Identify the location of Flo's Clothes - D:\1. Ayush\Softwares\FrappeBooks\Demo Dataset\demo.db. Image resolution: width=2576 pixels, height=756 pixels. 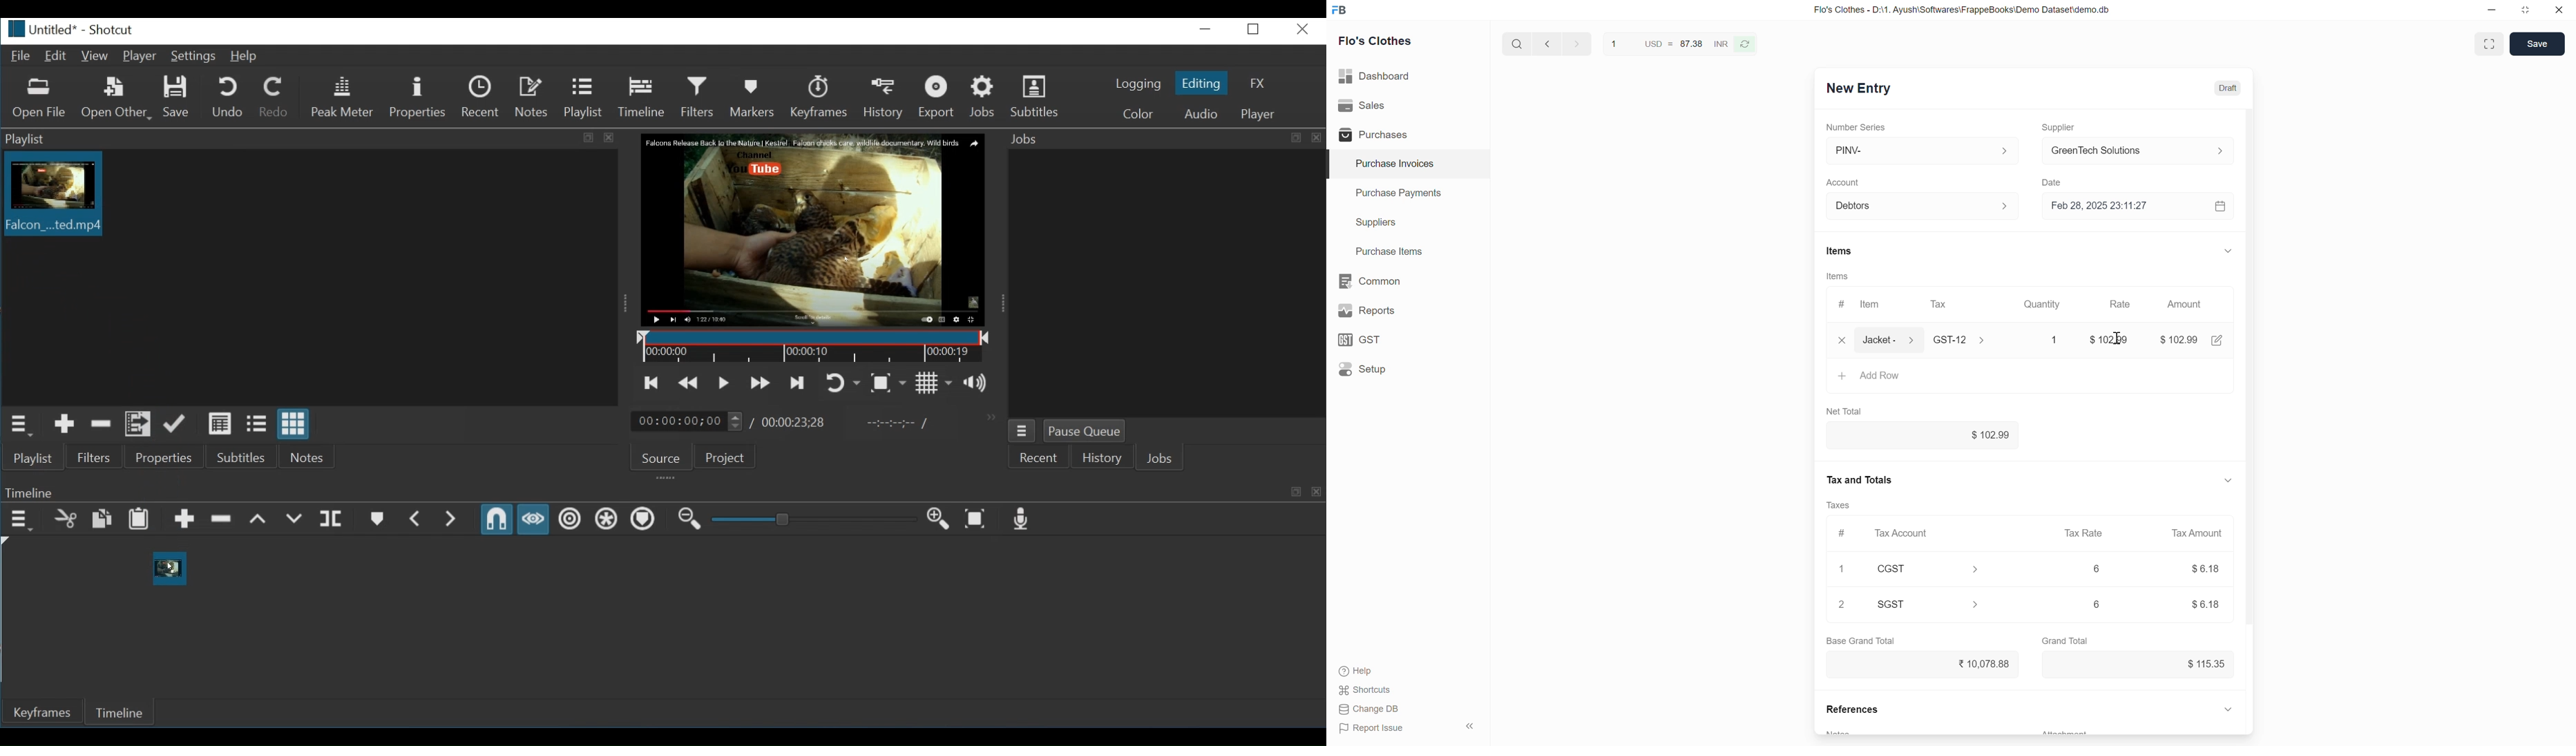
(1963, 10).